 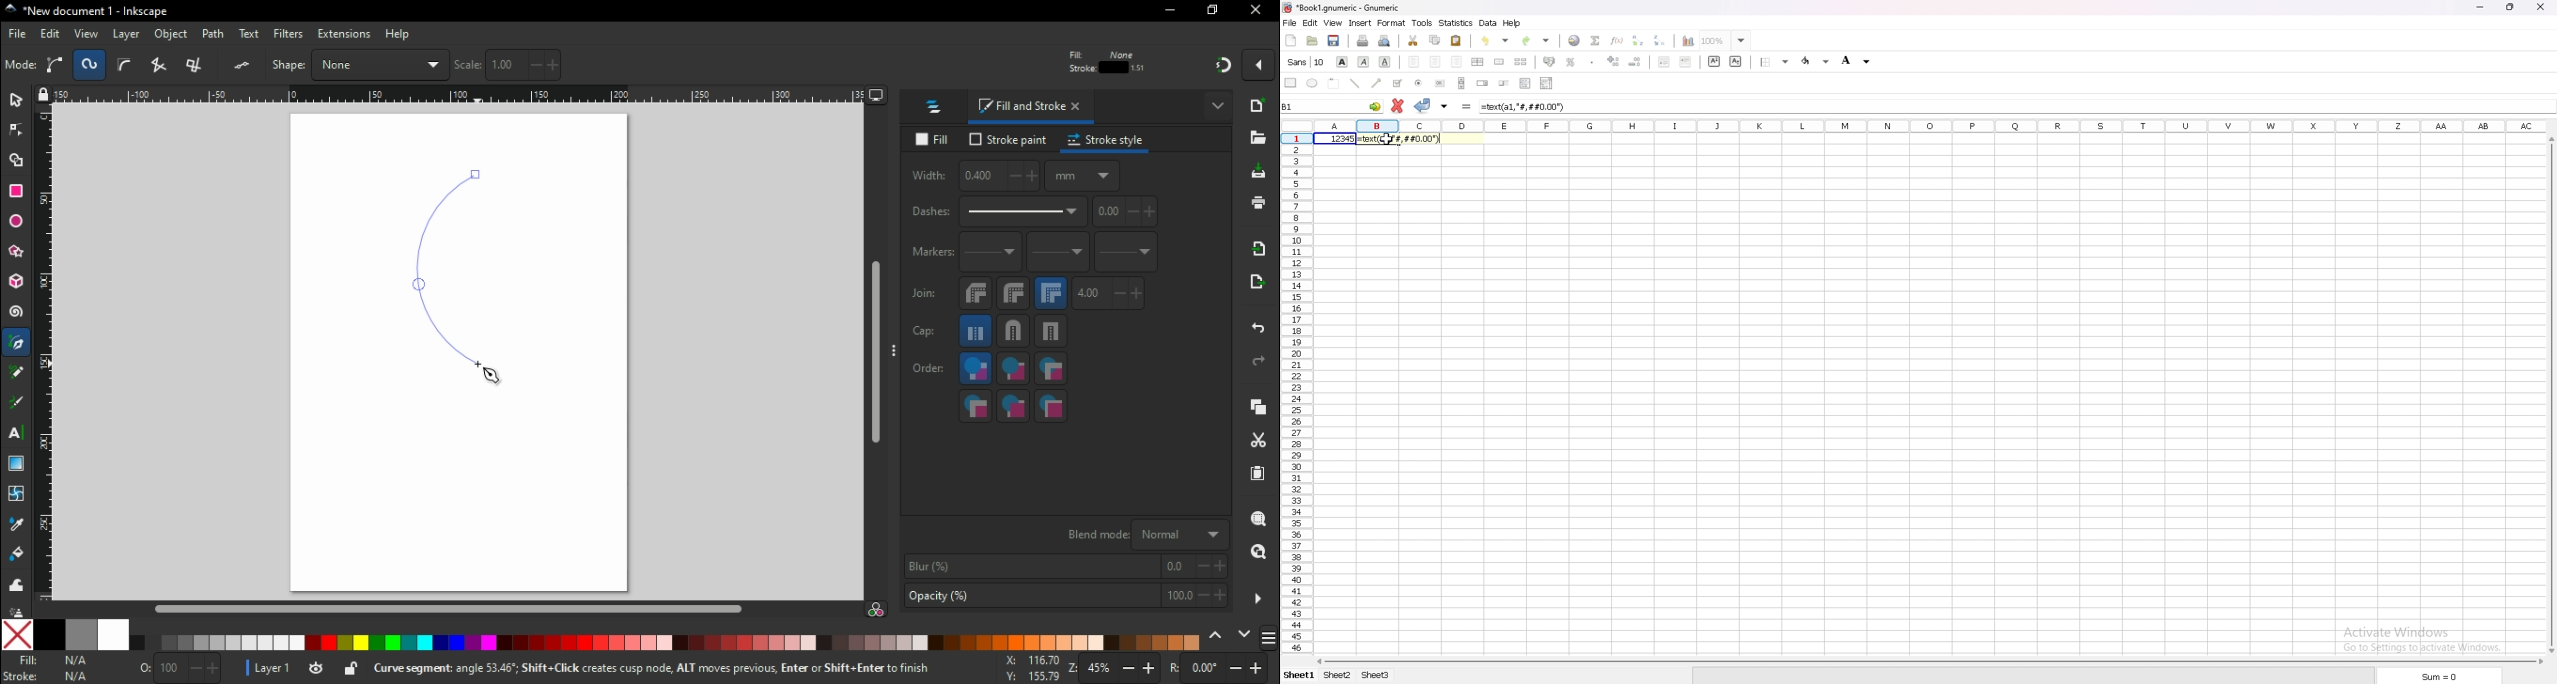 What do you see at coordinates (1013, 372) in the screenshot?
I see `stroke, fill, markers` at bounding box center [1013, 372].